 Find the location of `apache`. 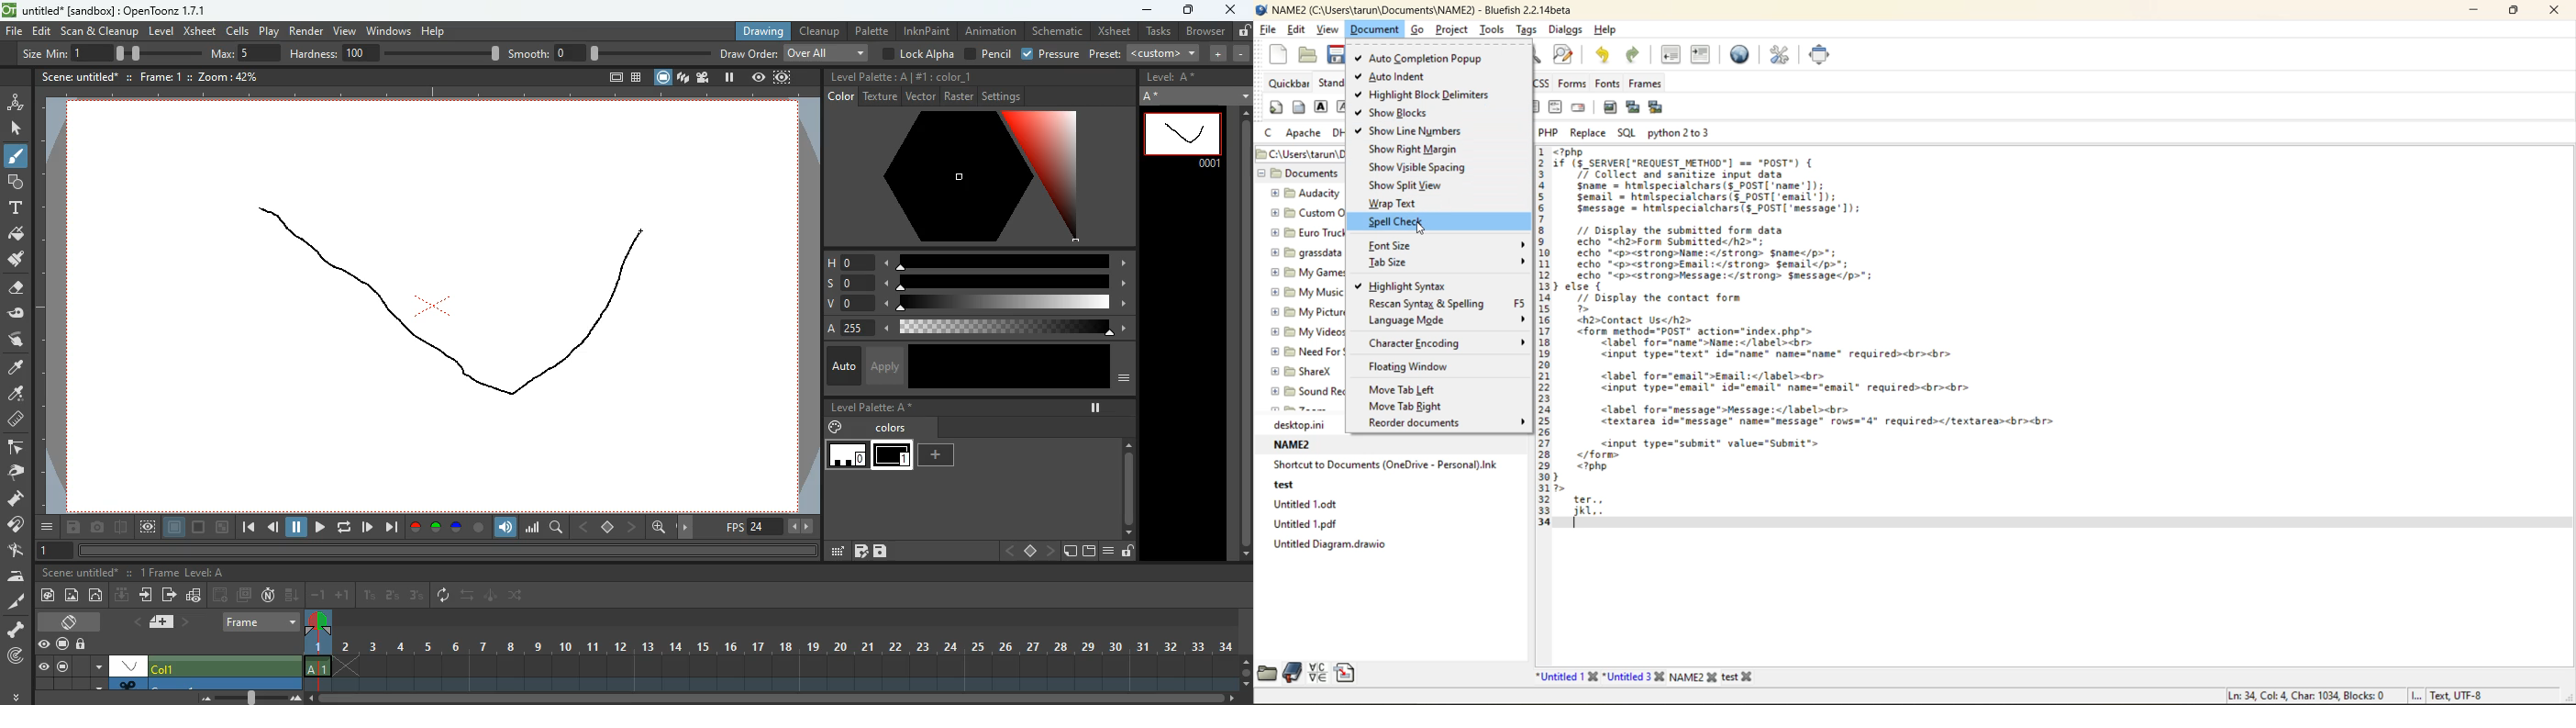

apache is located at coordinates (1303, 131).